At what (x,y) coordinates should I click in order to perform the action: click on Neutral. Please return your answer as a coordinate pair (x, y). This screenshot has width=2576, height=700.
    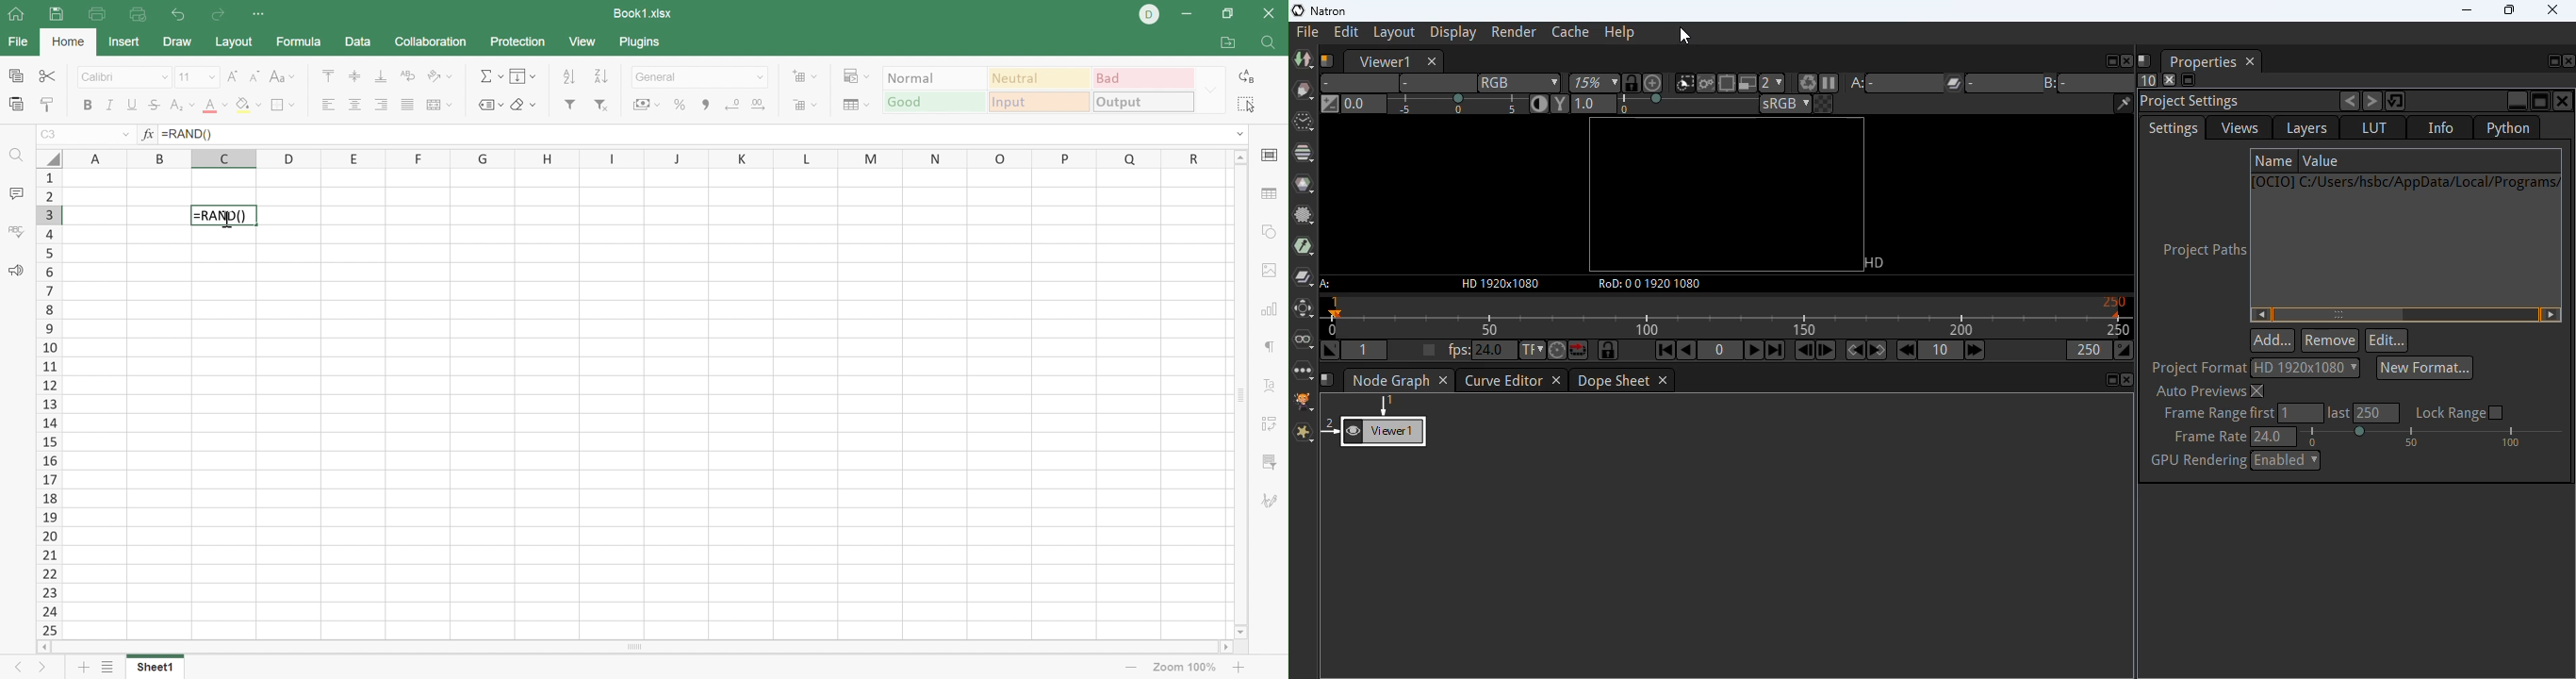
    Looking at the image, I should click on (1040, 78).